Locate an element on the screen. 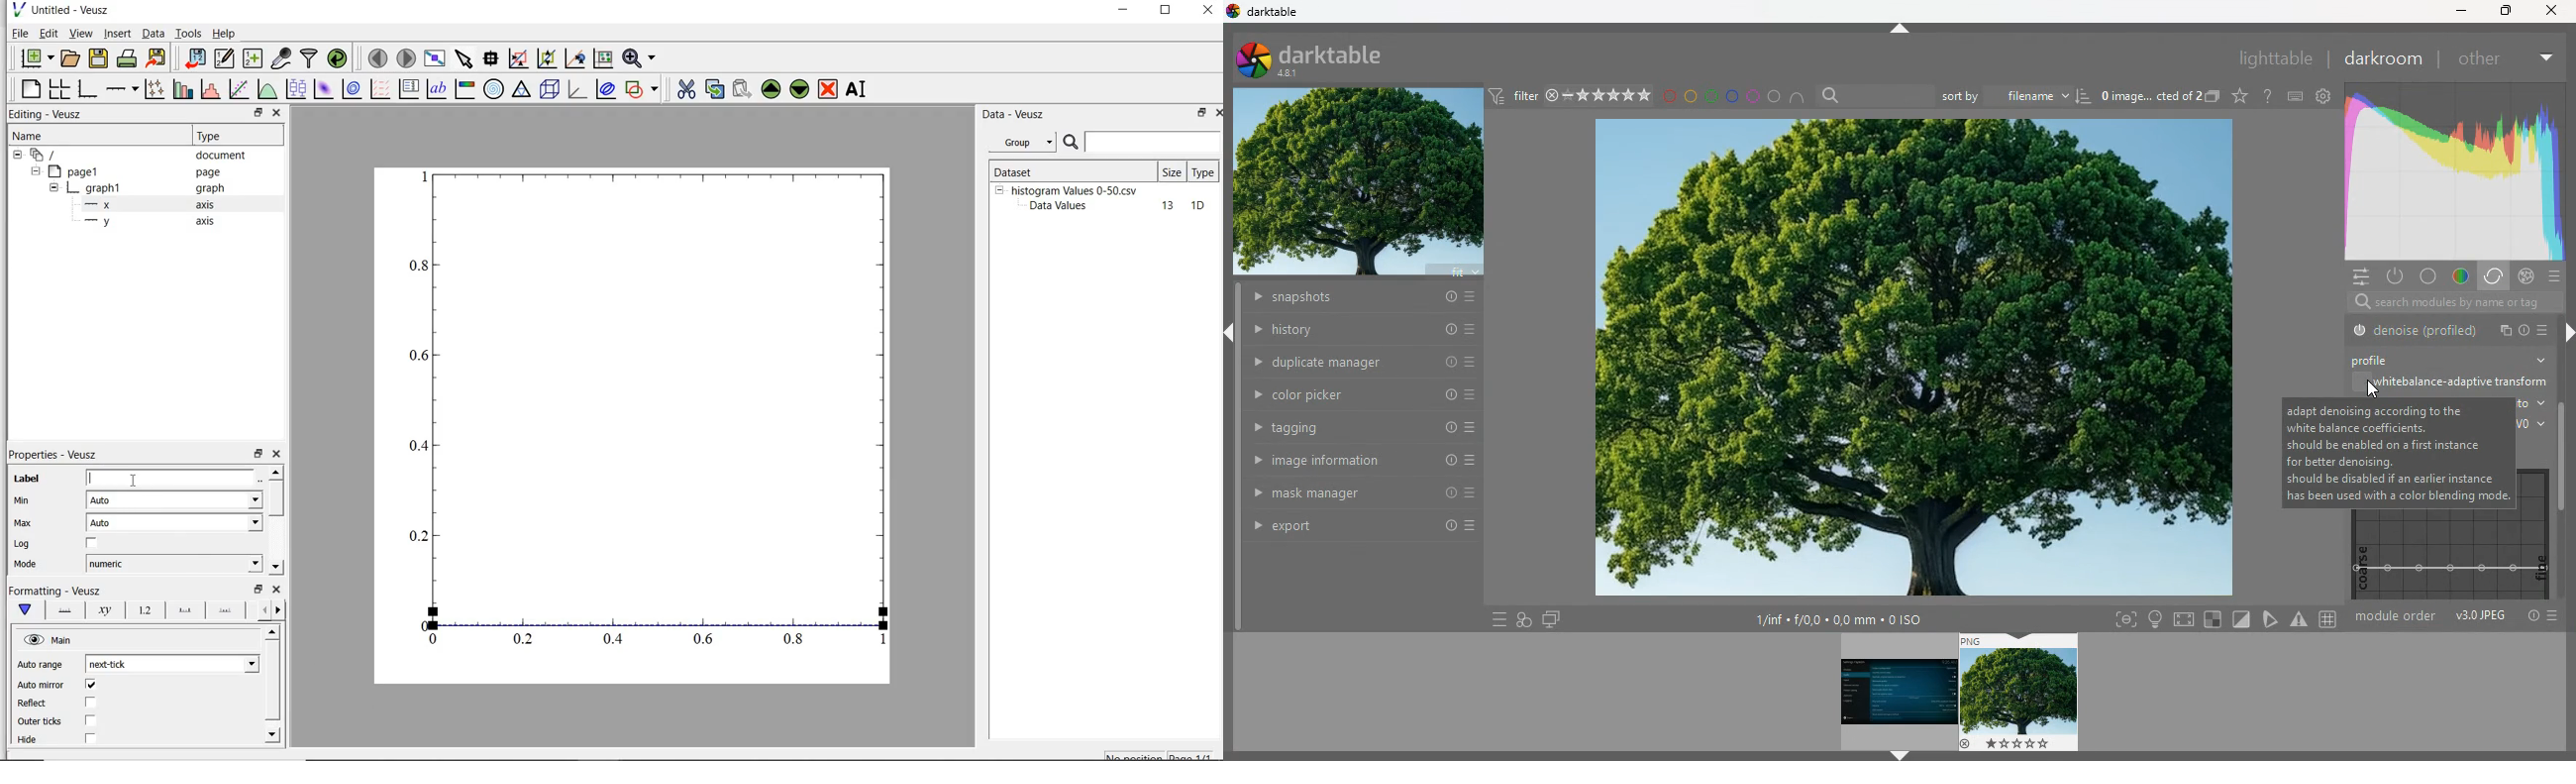  whitebalance is located at coordinates (2448, 384).